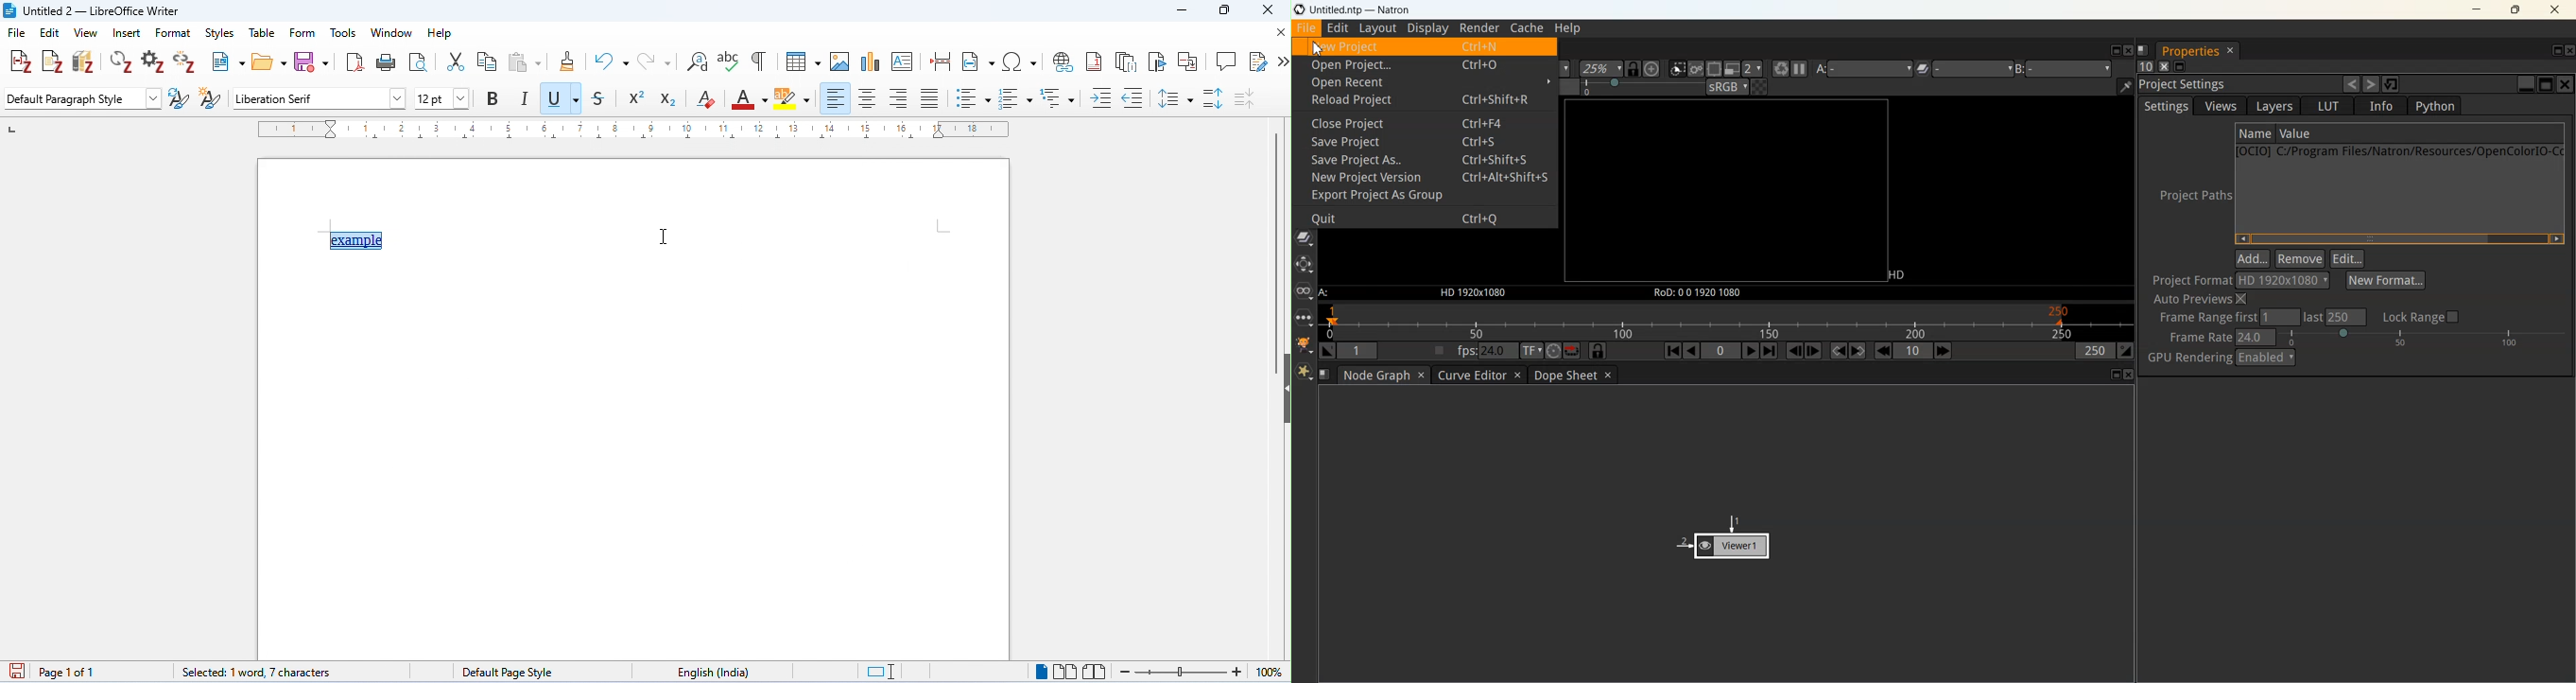  What do you see at coordinates (869, 99) in the screenshot?
I see `align center` at bounding box center [869, 99].